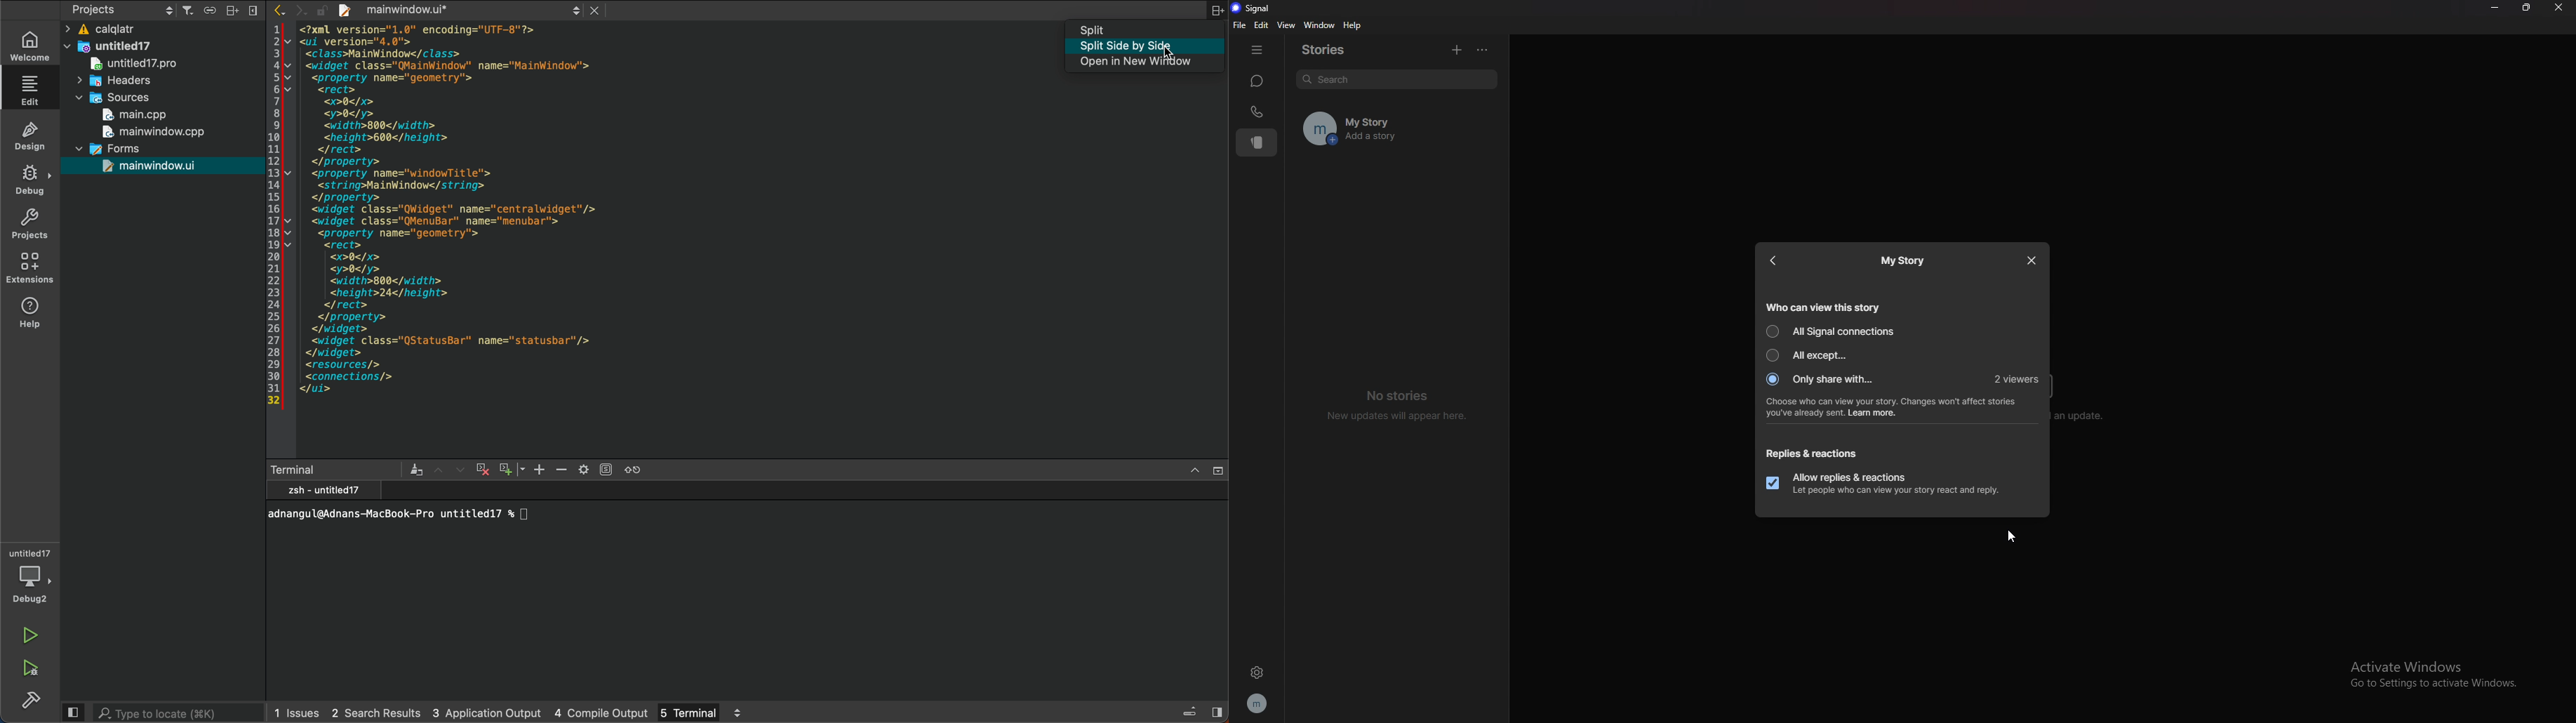 This screenshot has height=728, width=2576. I want to click on setting, so click(595, 469).